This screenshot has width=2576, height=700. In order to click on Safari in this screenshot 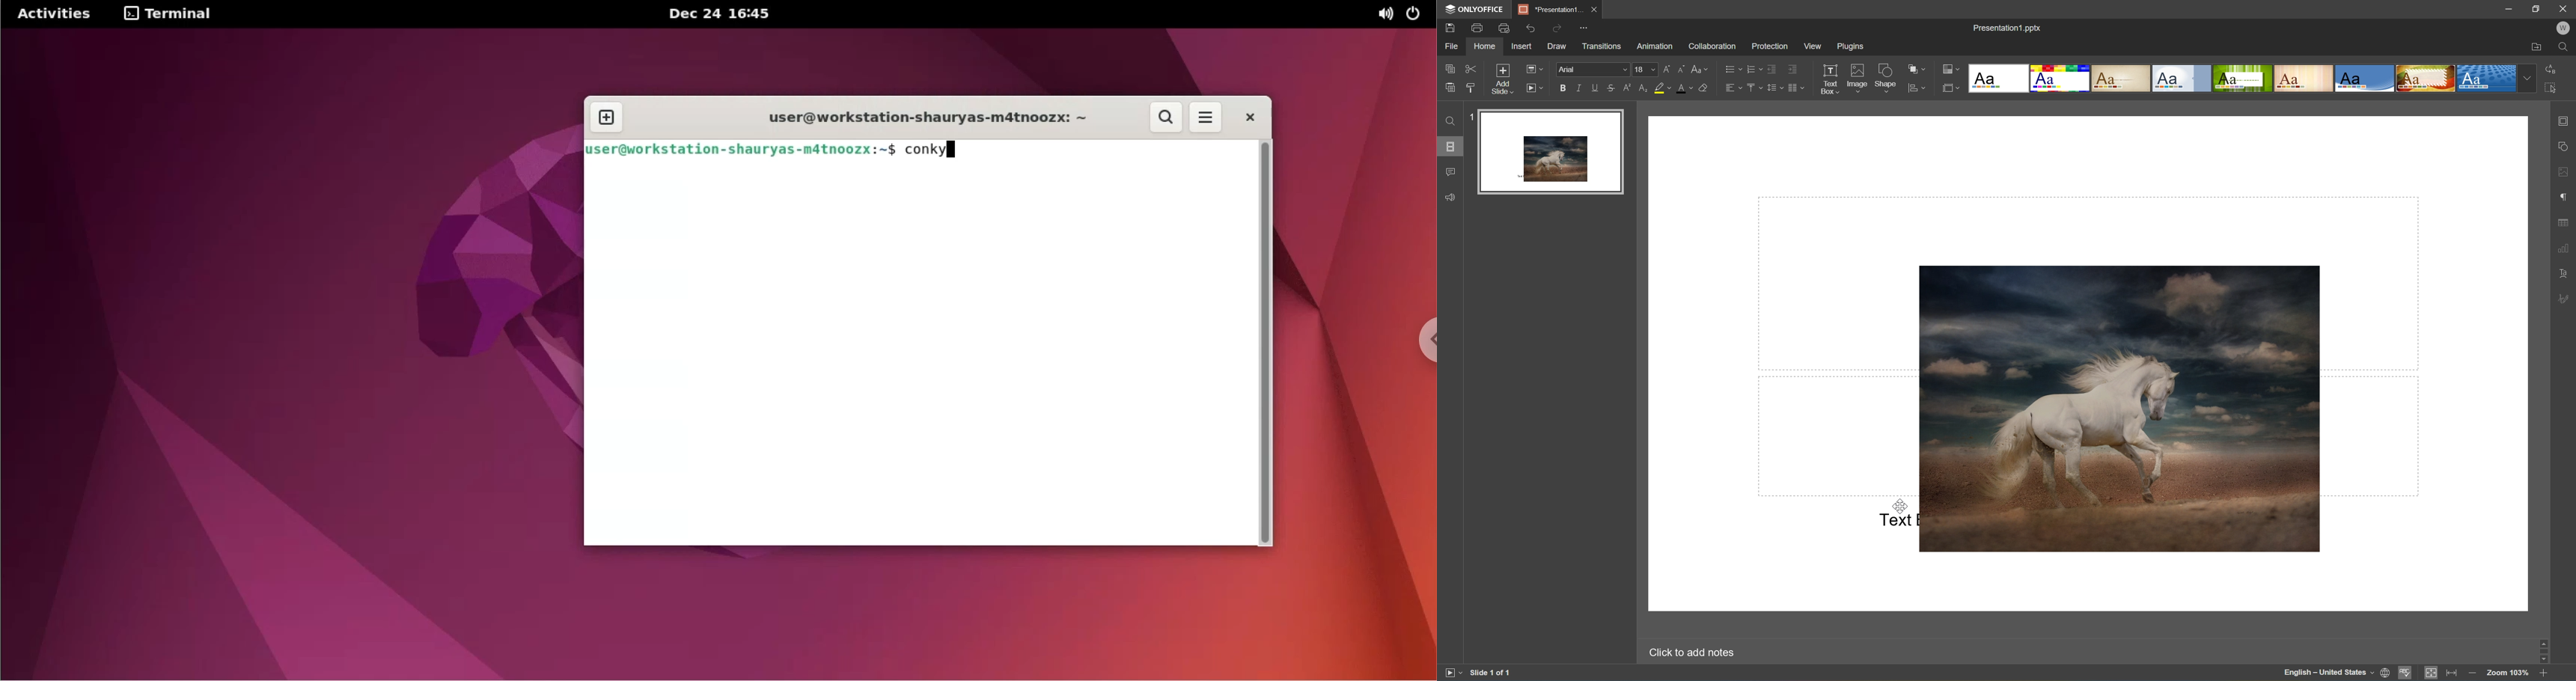, I will do `click(2426, 78)`.